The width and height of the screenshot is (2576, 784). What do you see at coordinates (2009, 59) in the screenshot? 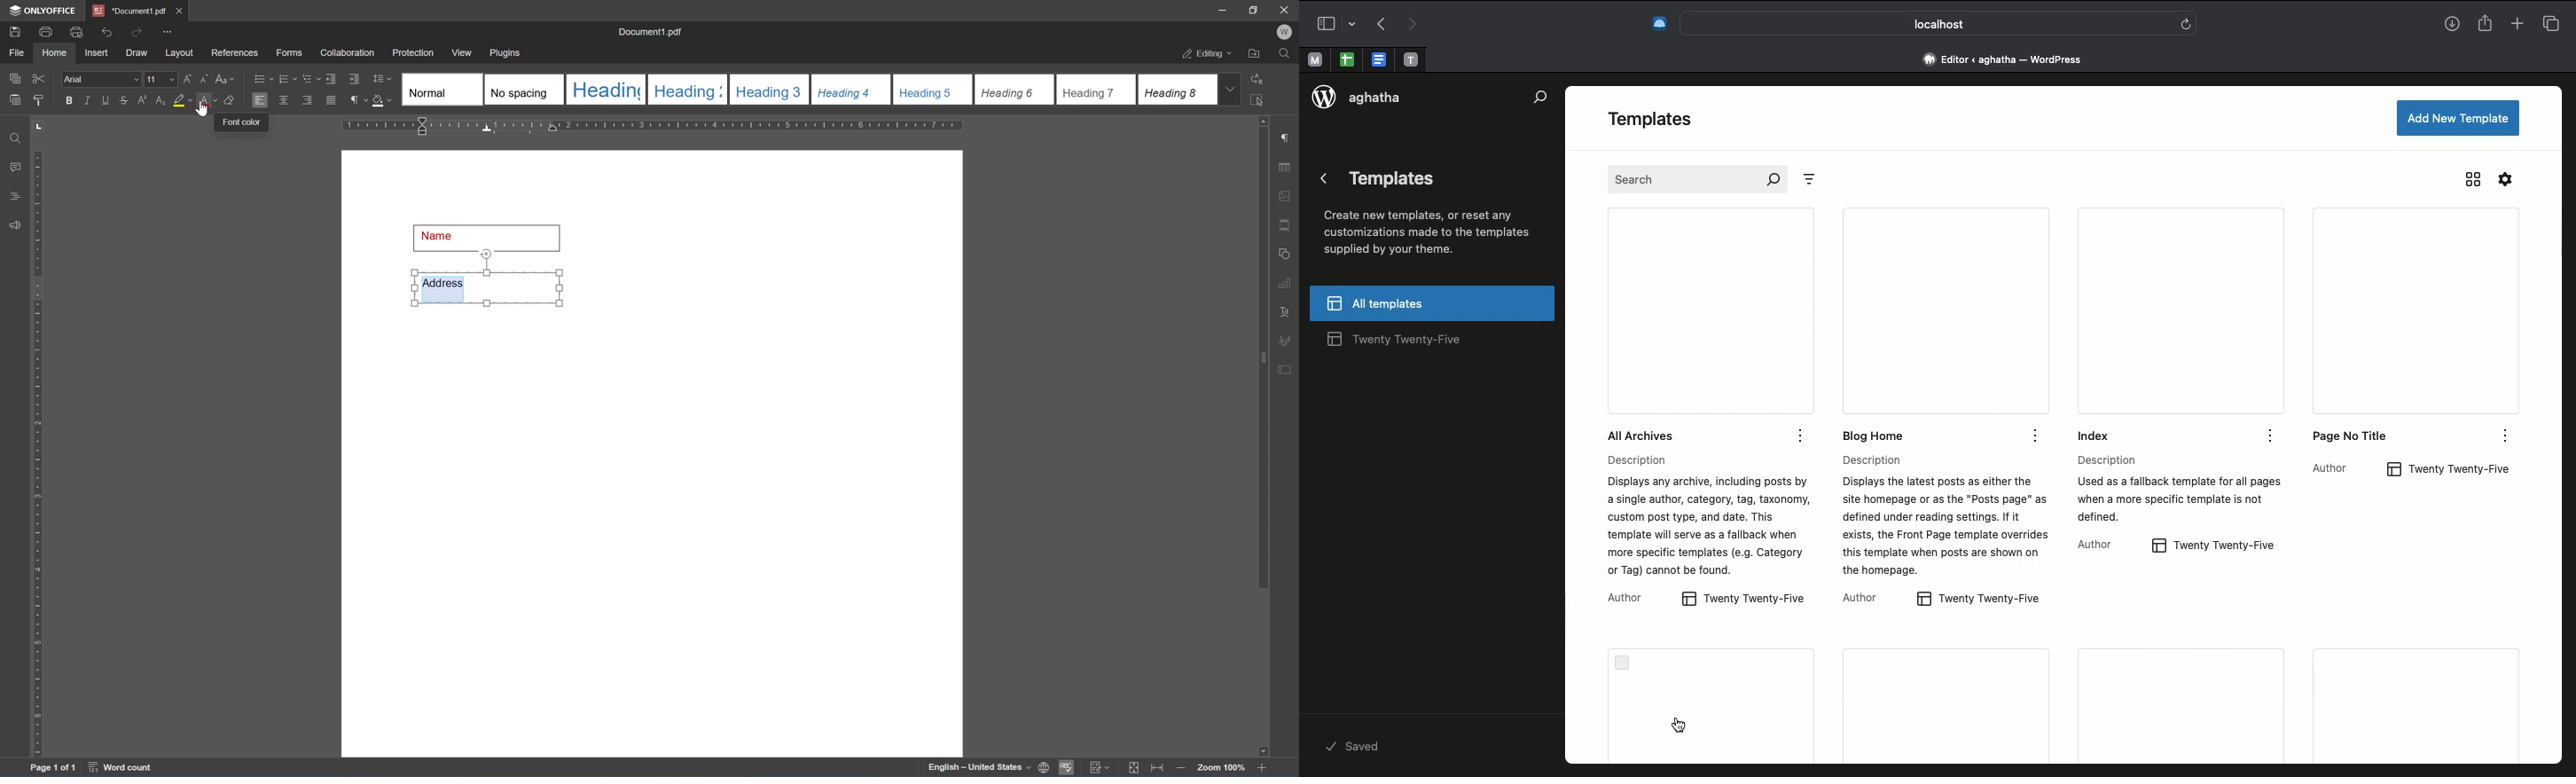
I see `Address` at bounding box center [2009, 59].